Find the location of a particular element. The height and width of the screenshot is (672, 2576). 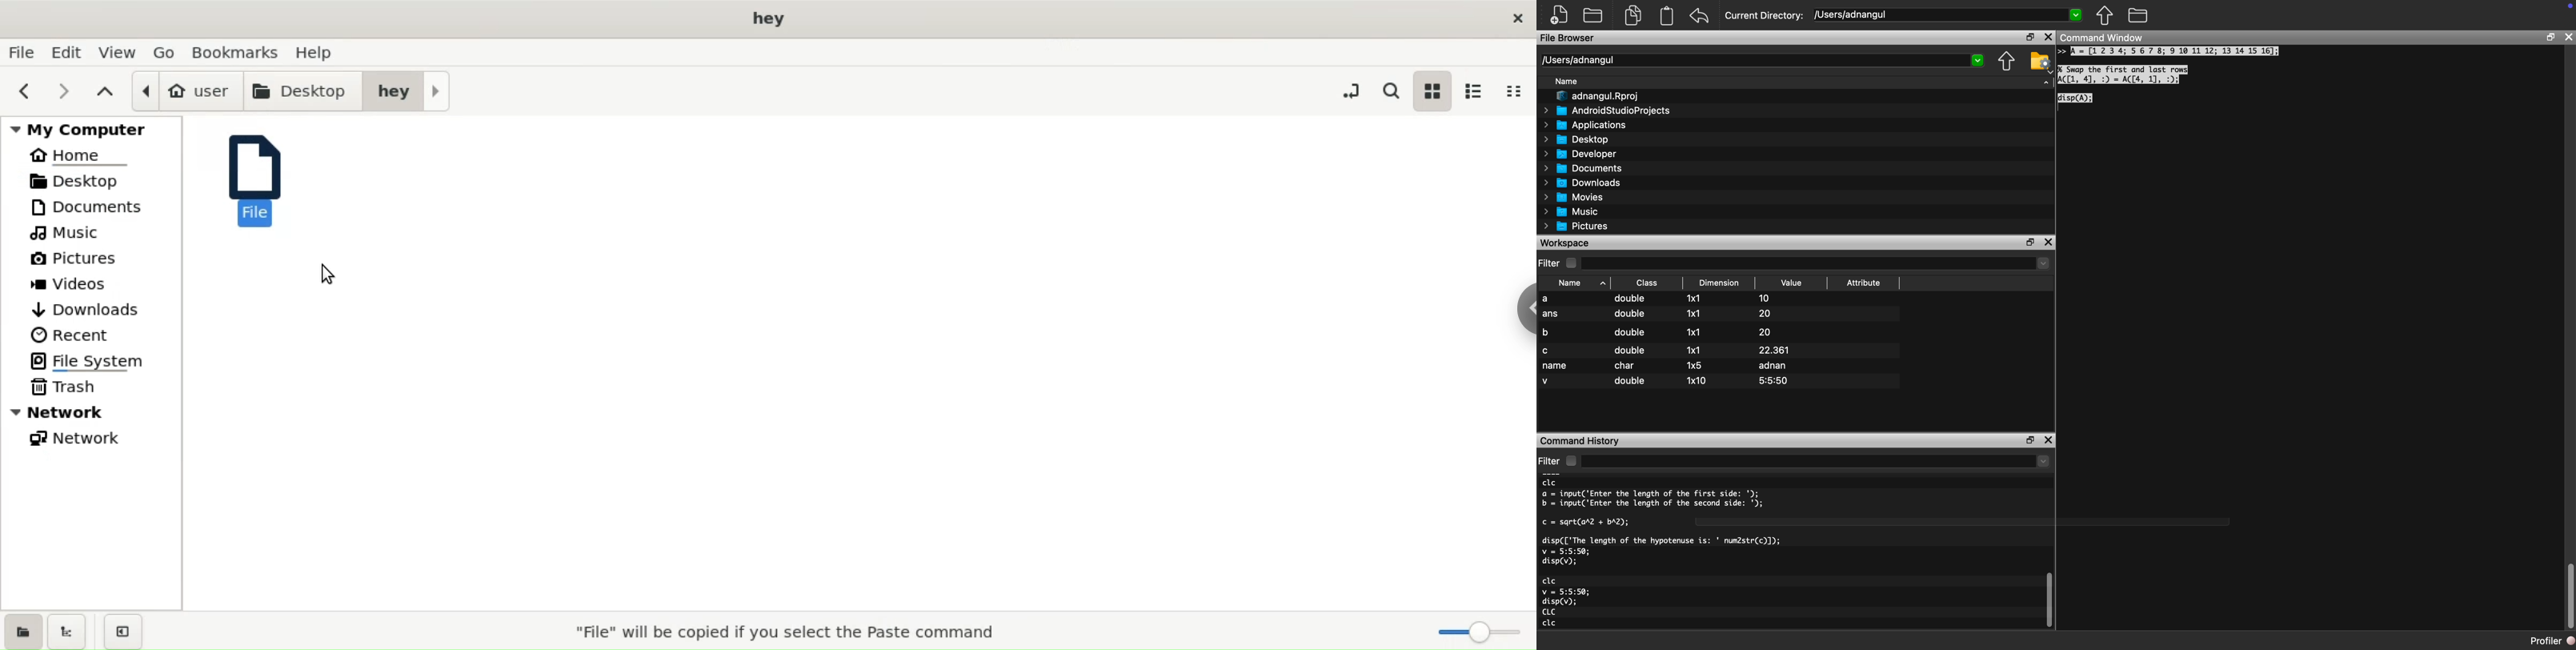

"File" will be copied if you select the Paste command is located at coordinates (784, 631).